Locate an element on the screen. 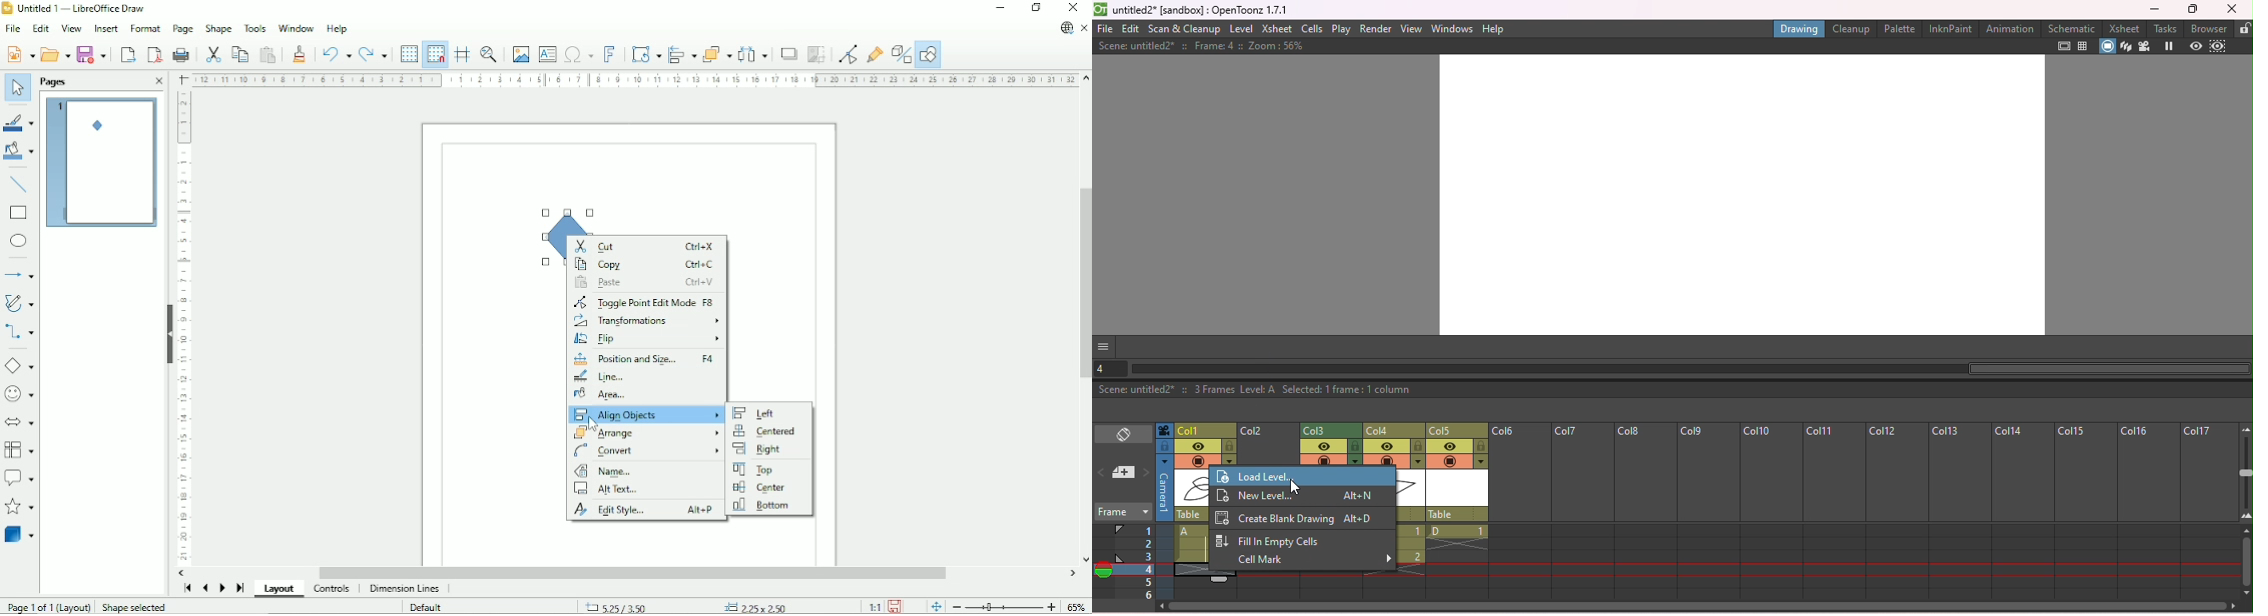 This screenshot has height=616, width=2268. New is located at coordinates (20, 54).